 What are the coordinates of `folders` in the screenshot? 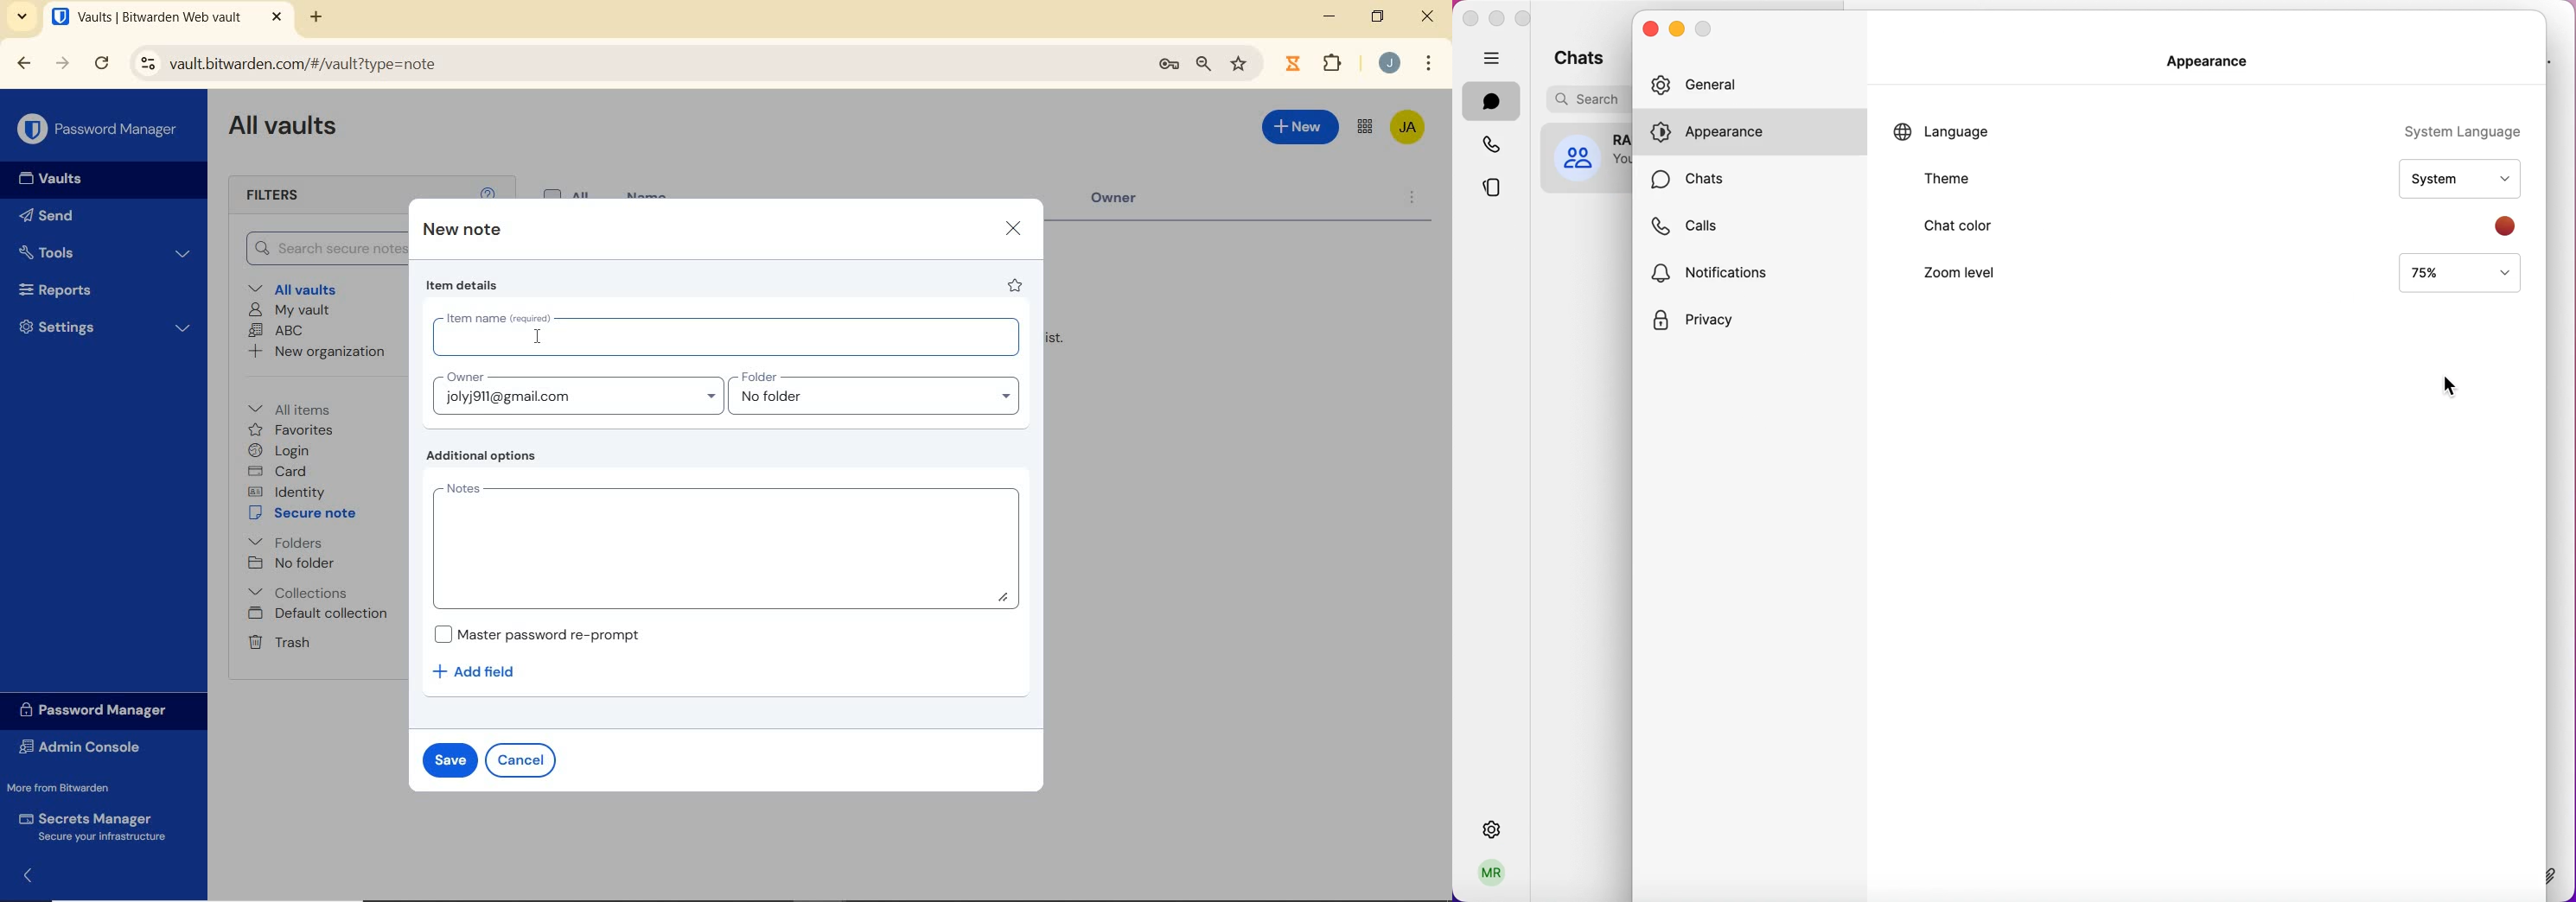 It's located at (284, 541).